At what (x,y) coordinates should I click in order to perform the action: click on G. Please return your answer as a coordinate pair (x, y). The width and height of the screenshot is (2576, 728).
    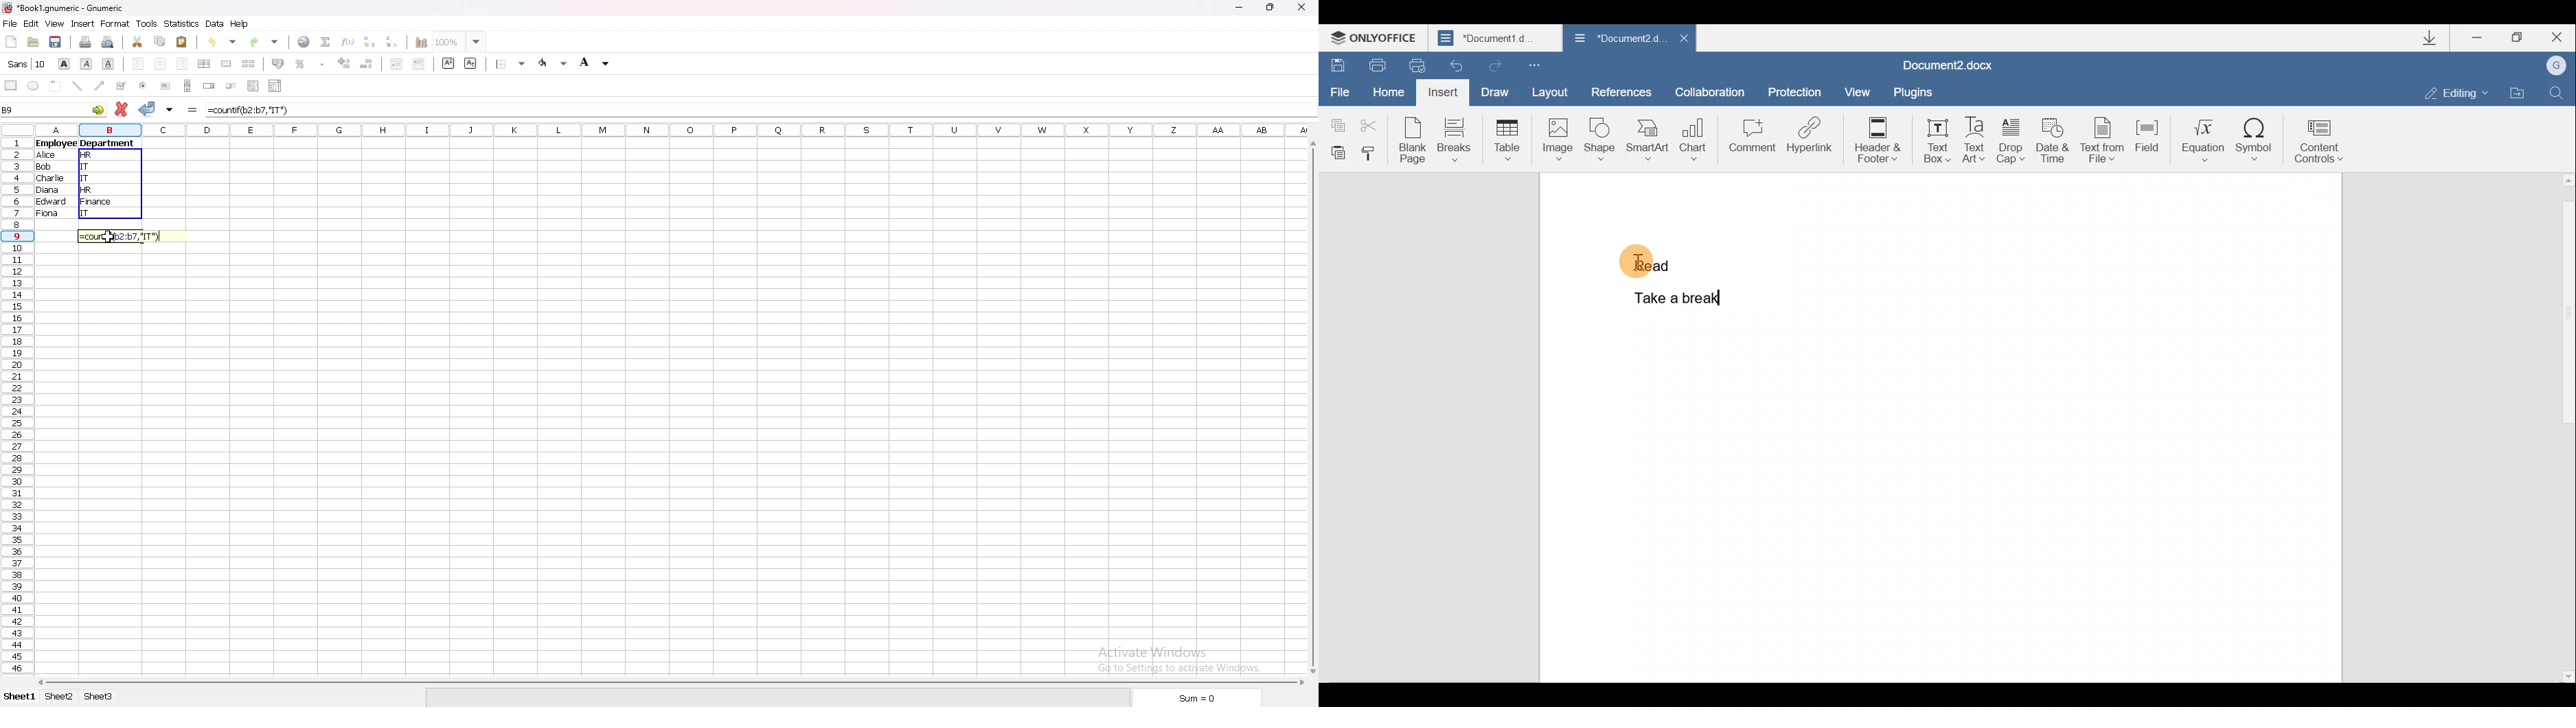
    Looking at the image, I should click on (2558, 65).